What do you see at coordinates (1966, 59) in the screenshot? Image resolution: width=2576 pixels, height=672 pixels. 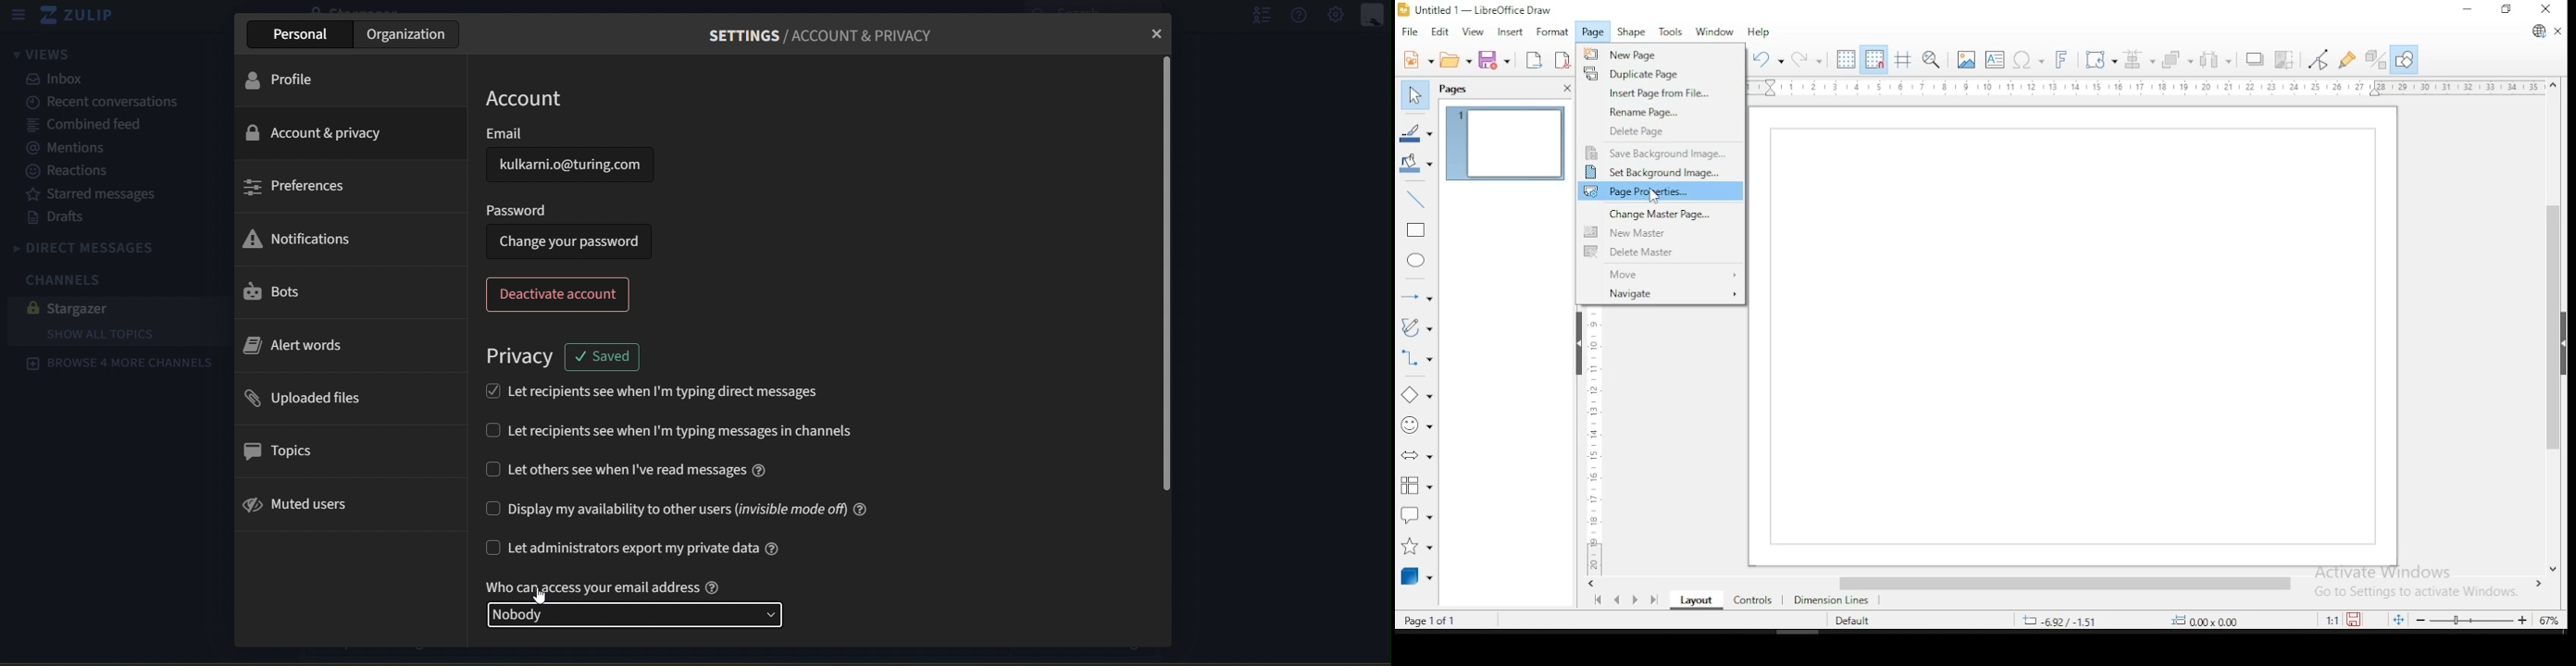 I see `insert image` at bounding box center [1966, 59].